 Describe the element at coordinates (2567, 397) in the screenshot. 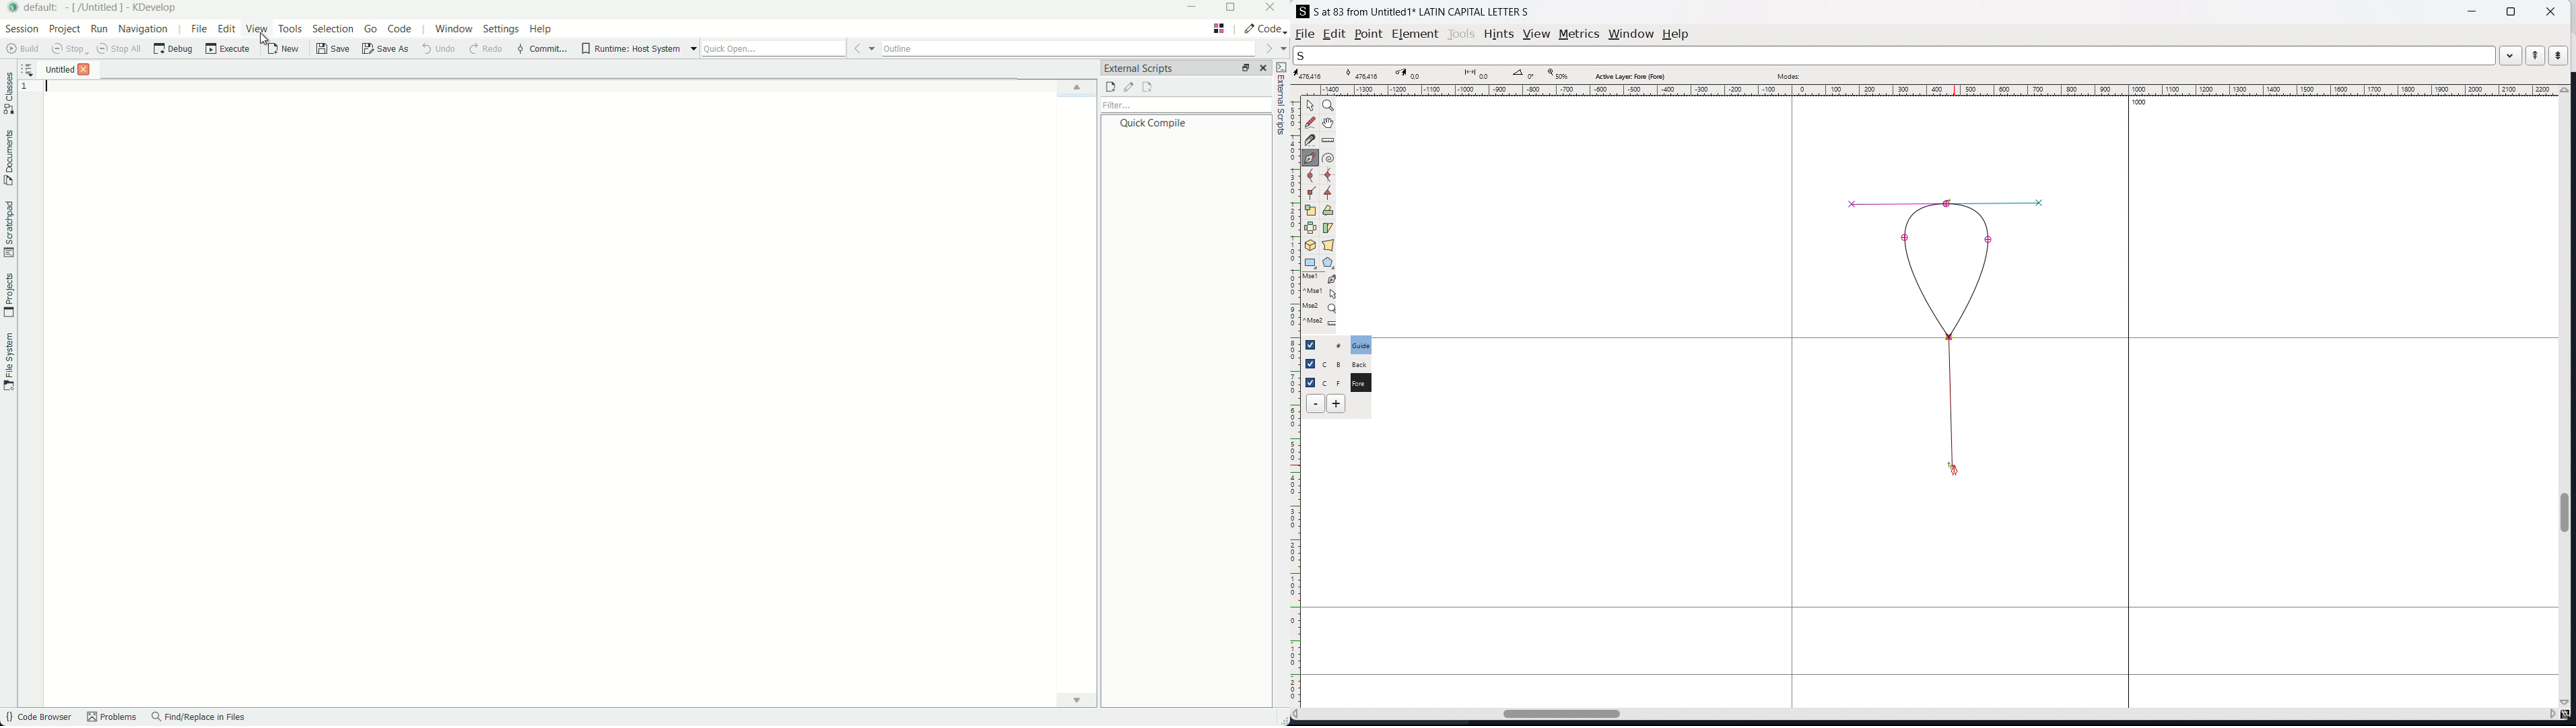

I see `vertical scrollbar` at that location.